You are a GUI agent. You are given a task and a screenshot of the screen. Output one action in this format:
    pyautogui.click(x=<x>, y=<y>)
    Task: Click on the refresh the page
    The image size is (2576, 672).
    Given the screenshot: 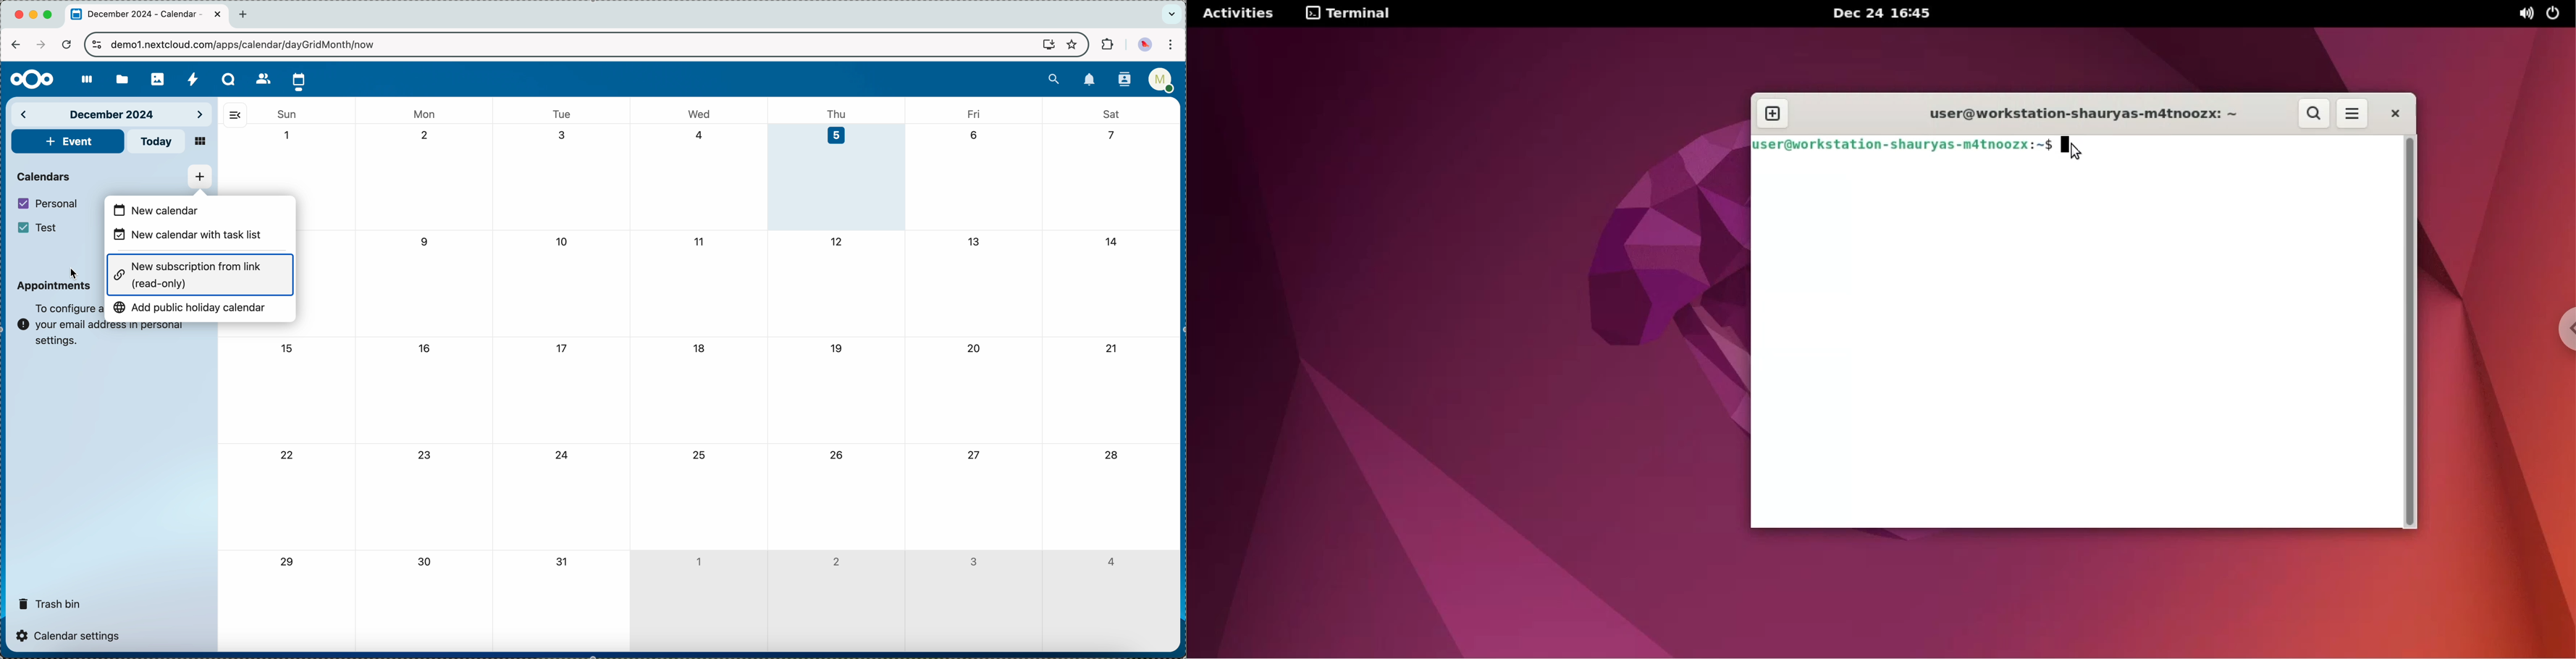 What is the action you would take?
    pyautogui.click(x=66, y=44)
    